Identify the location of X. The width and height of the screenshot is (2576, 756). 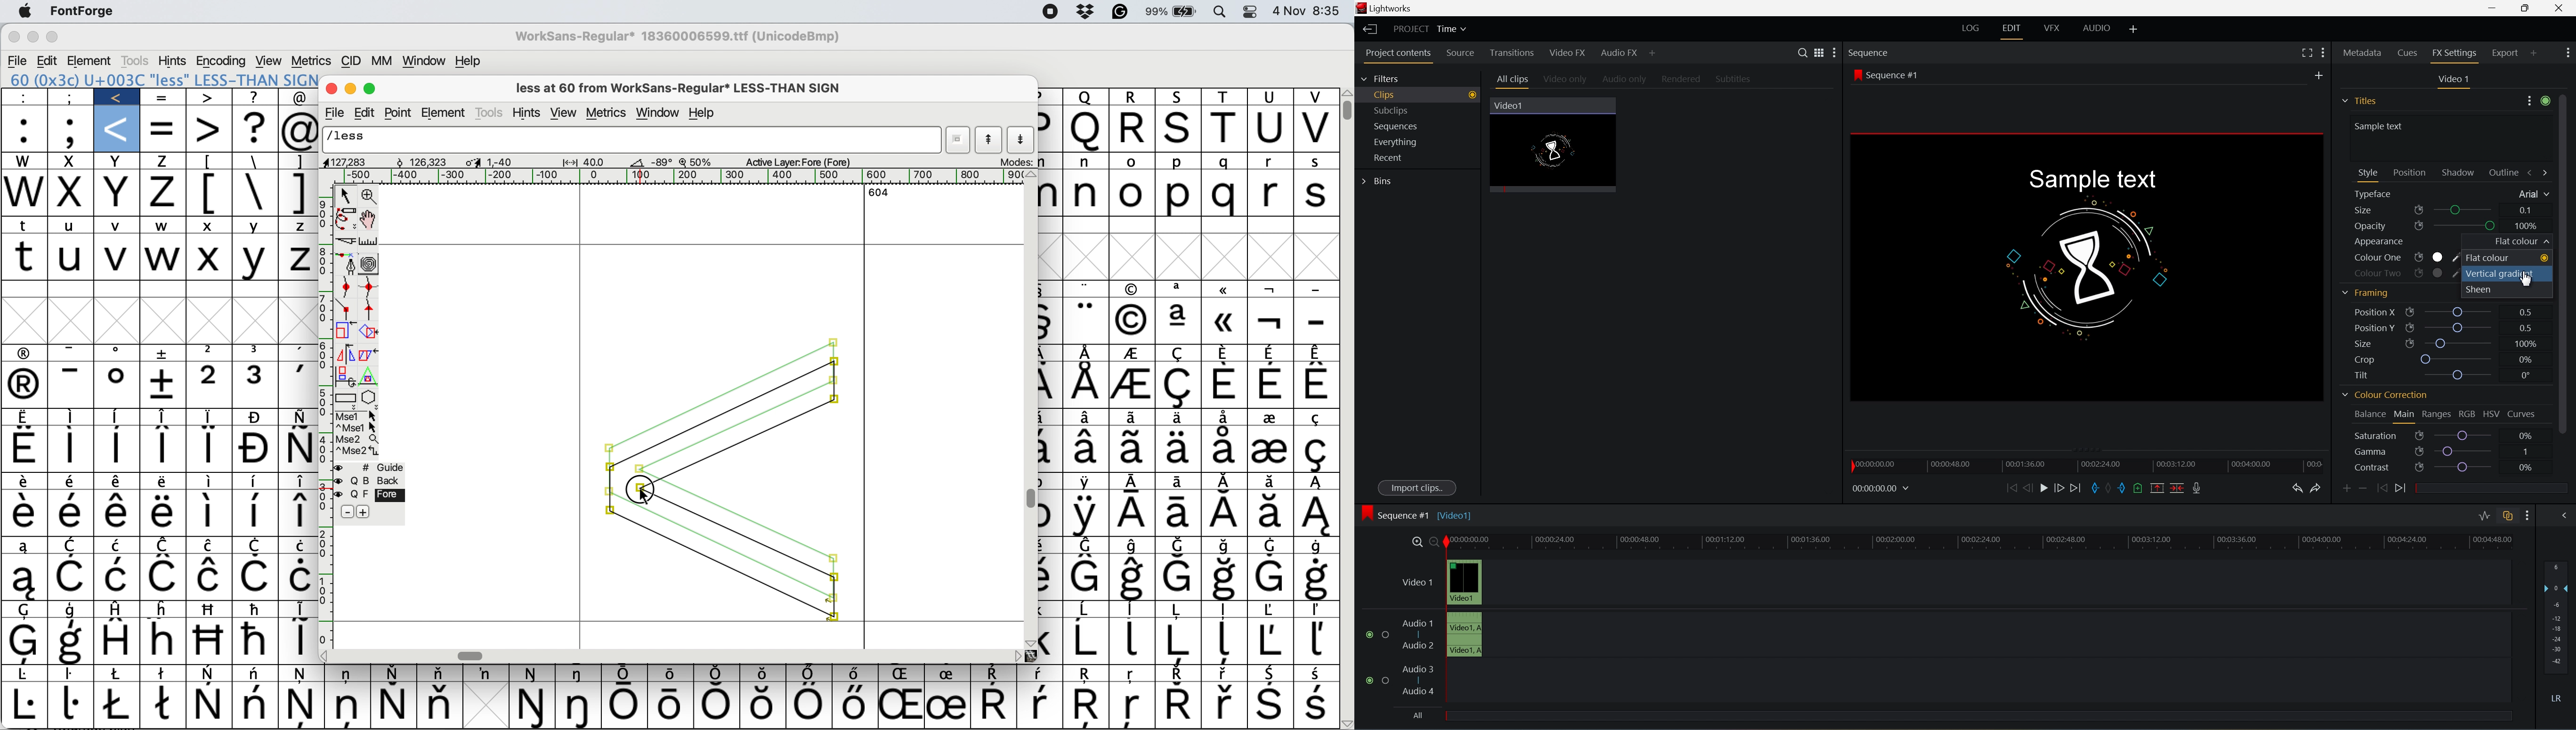
(209, 258).